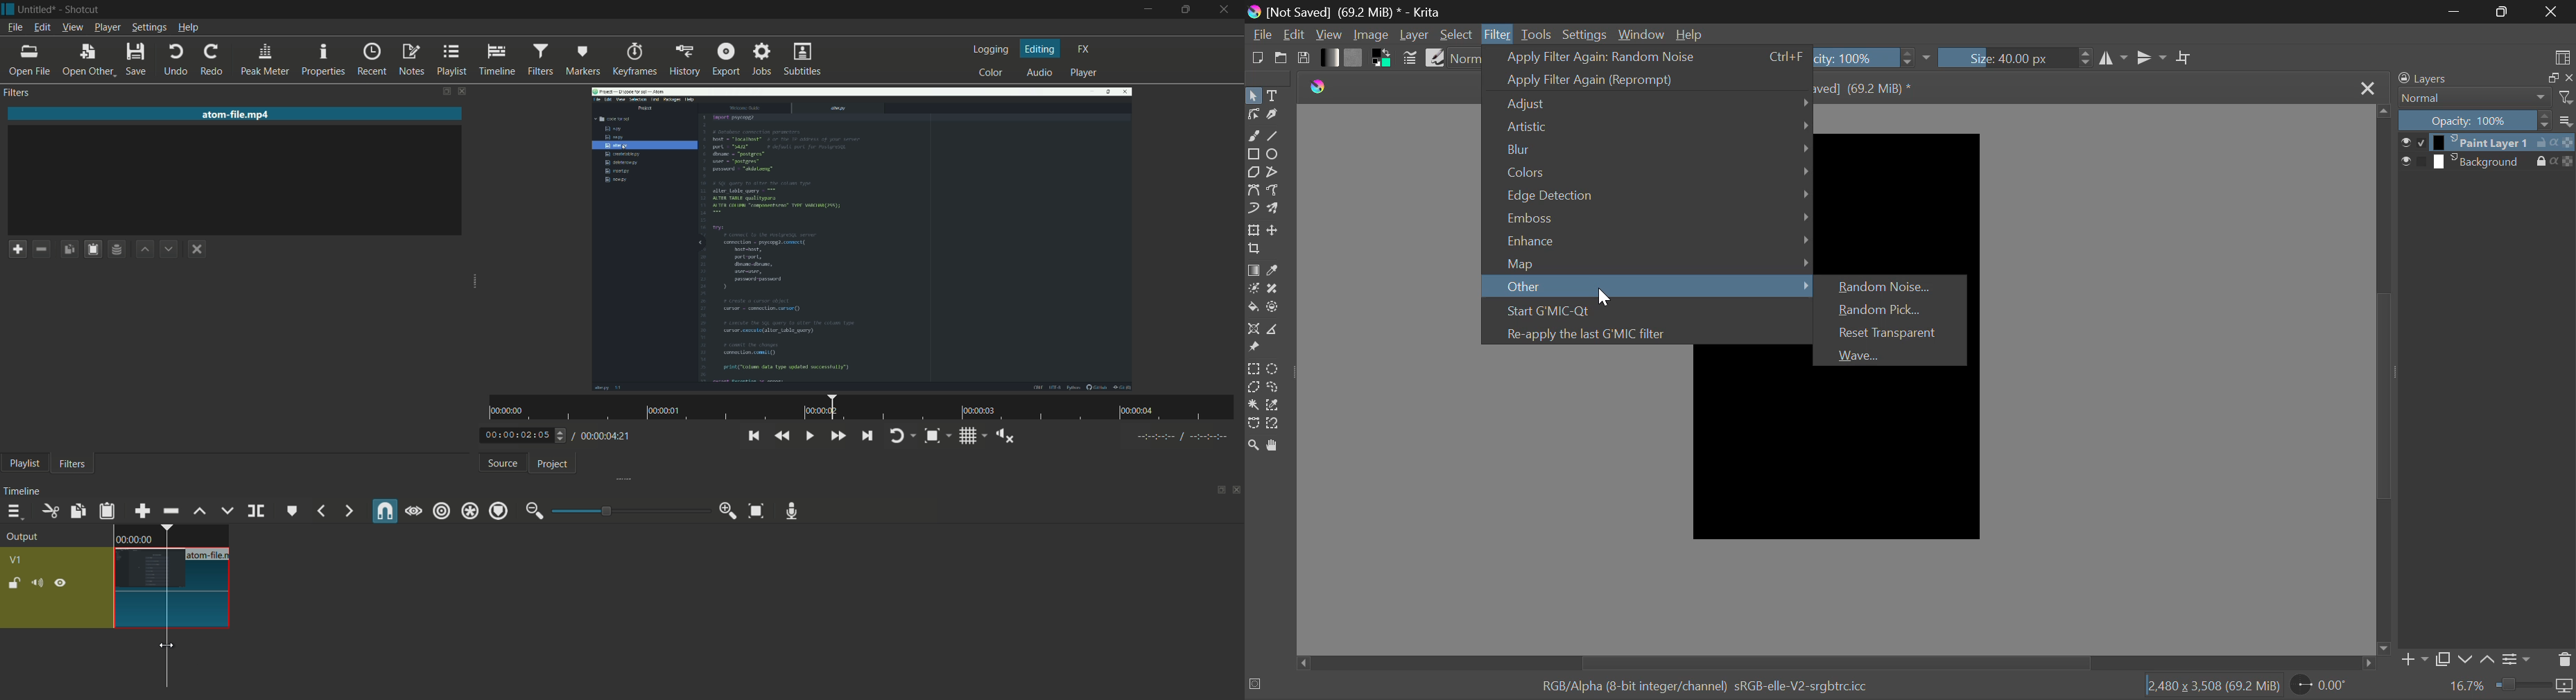 This screenshot has width=2576, height=700. What do you see at coordinates (37, 583) in the screenshot?
I see `mute` at bounding box center [37, 583].